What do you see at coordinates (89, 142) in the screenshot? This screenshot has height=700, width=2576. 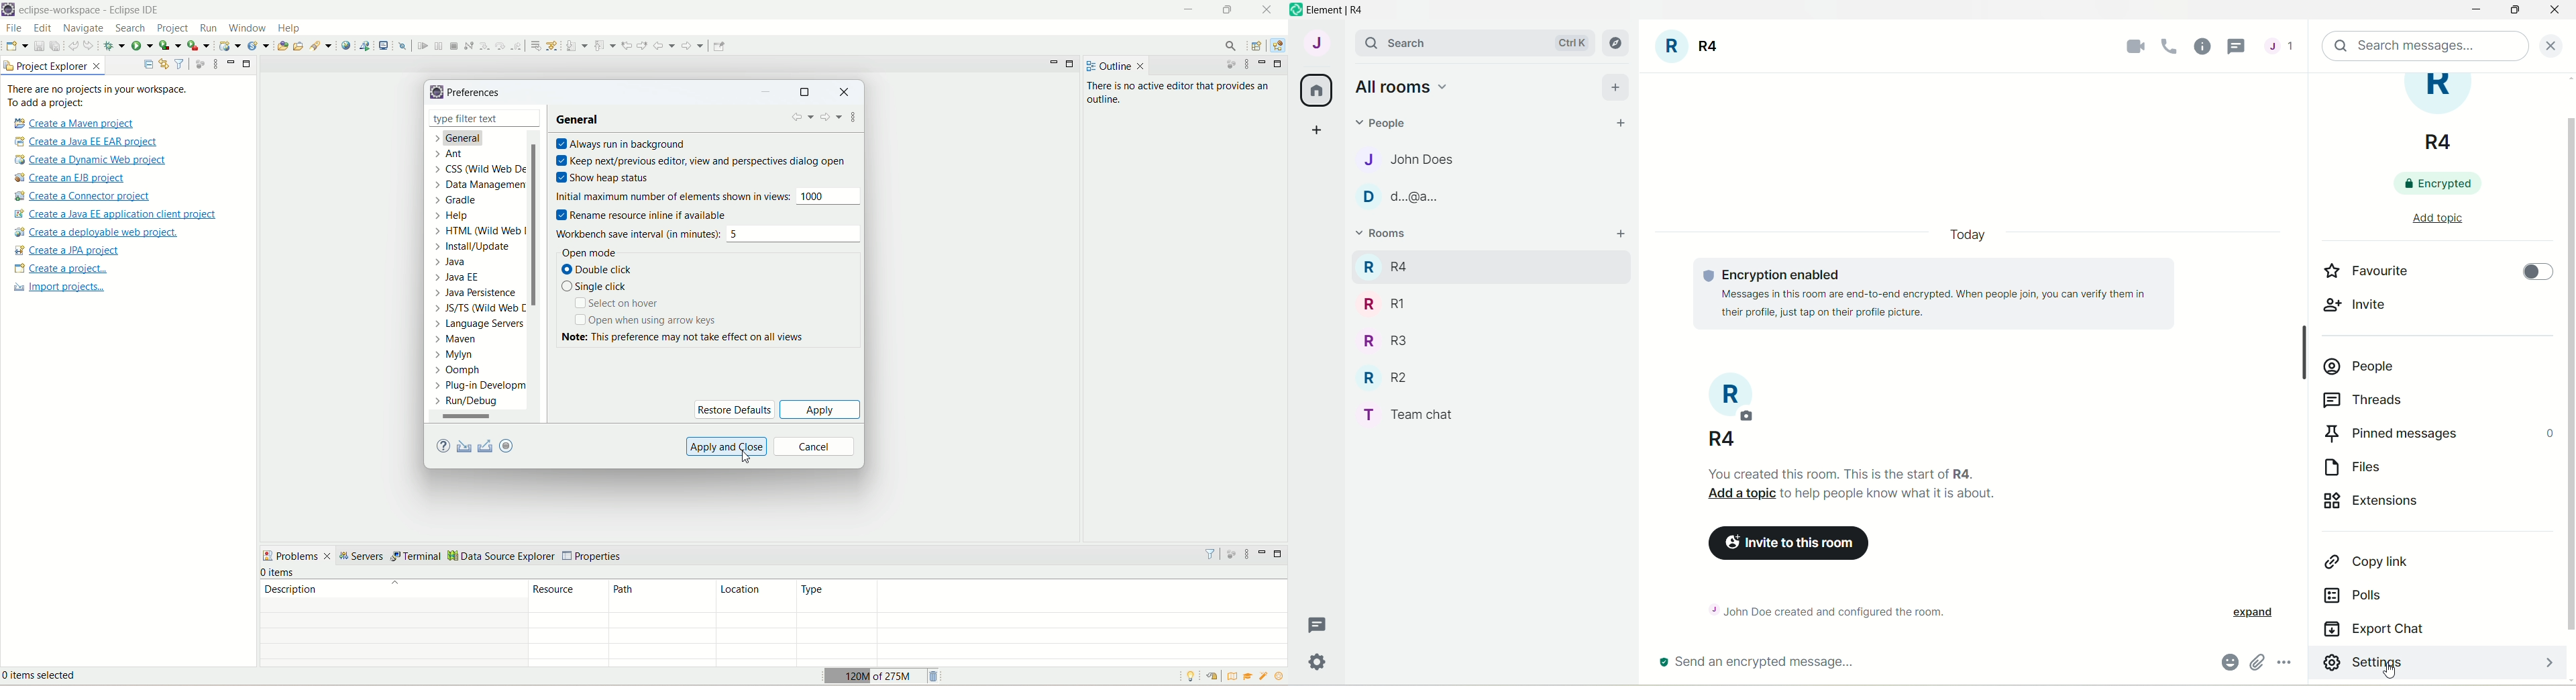 I see `create a Java EE ER project` at bounding box center [89, 142].